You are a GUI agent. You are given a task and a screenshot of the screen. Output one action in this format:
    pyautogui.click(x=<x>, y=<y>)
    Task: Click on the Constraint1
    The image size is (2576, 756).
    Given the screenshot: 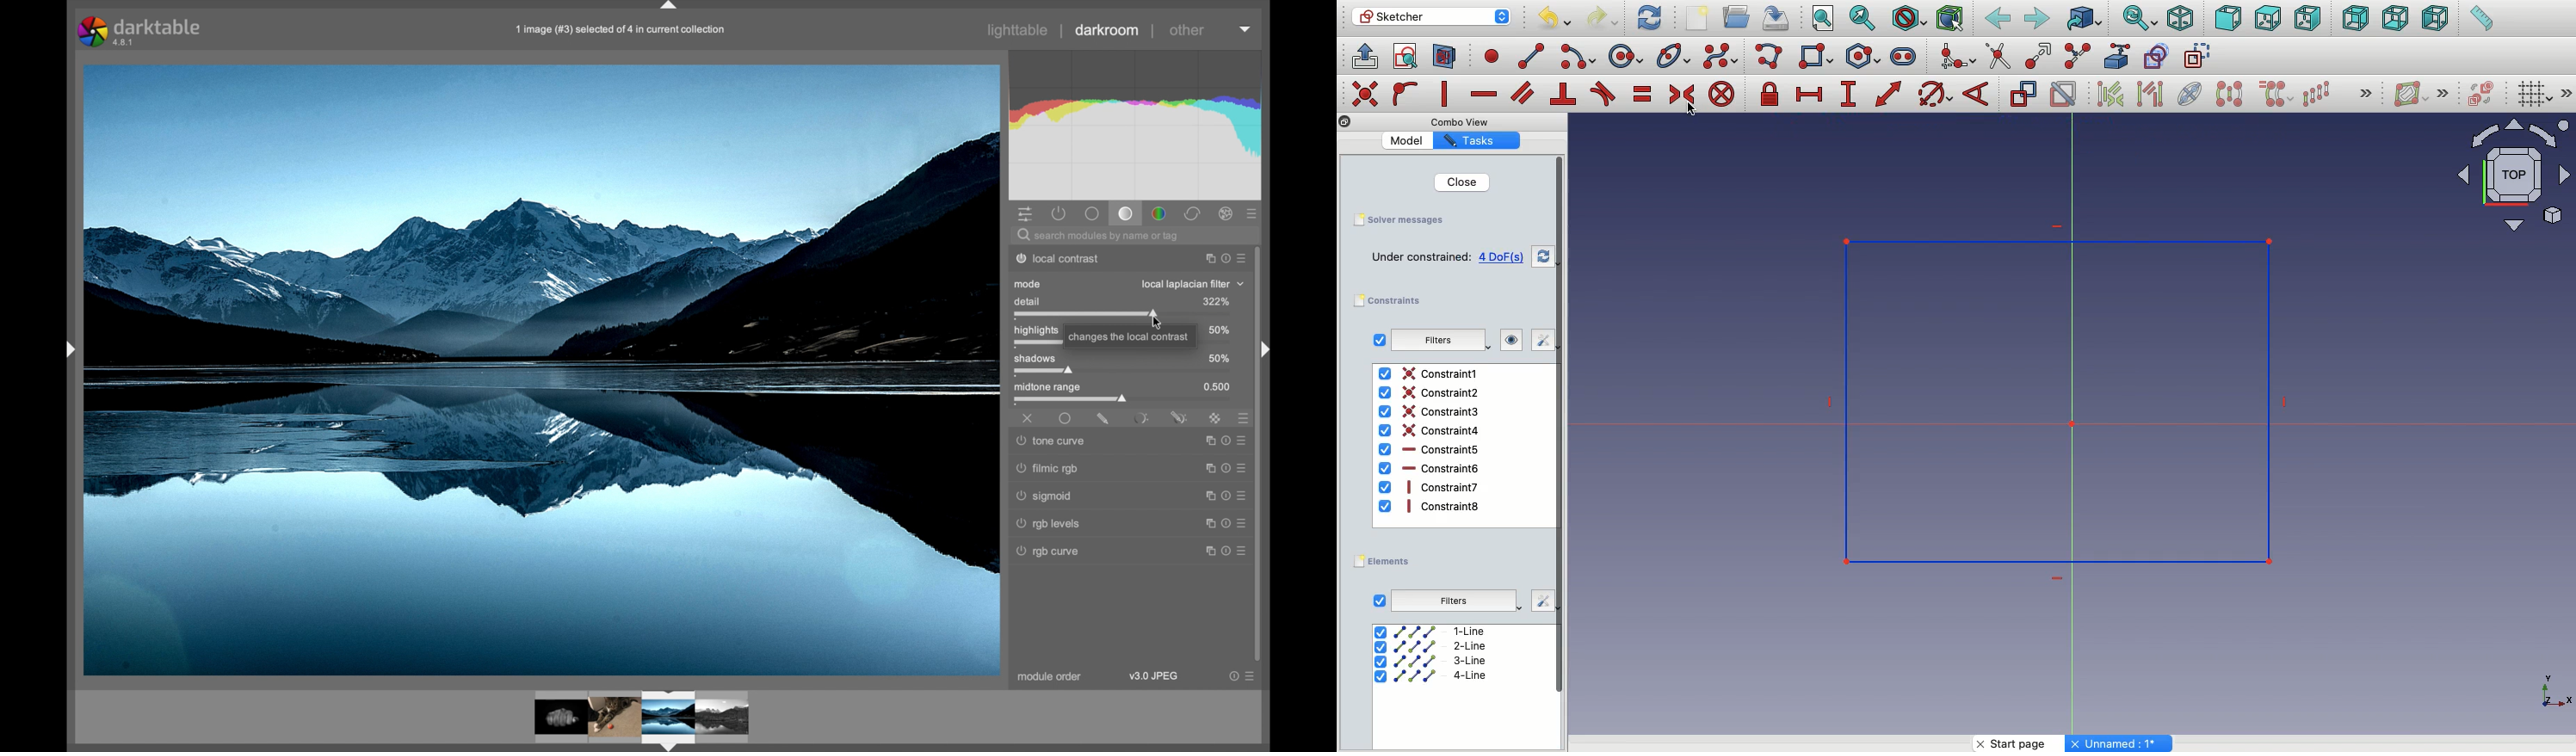 What is the action you would take?
    pyautogui.click(x=1428, y=373)
    